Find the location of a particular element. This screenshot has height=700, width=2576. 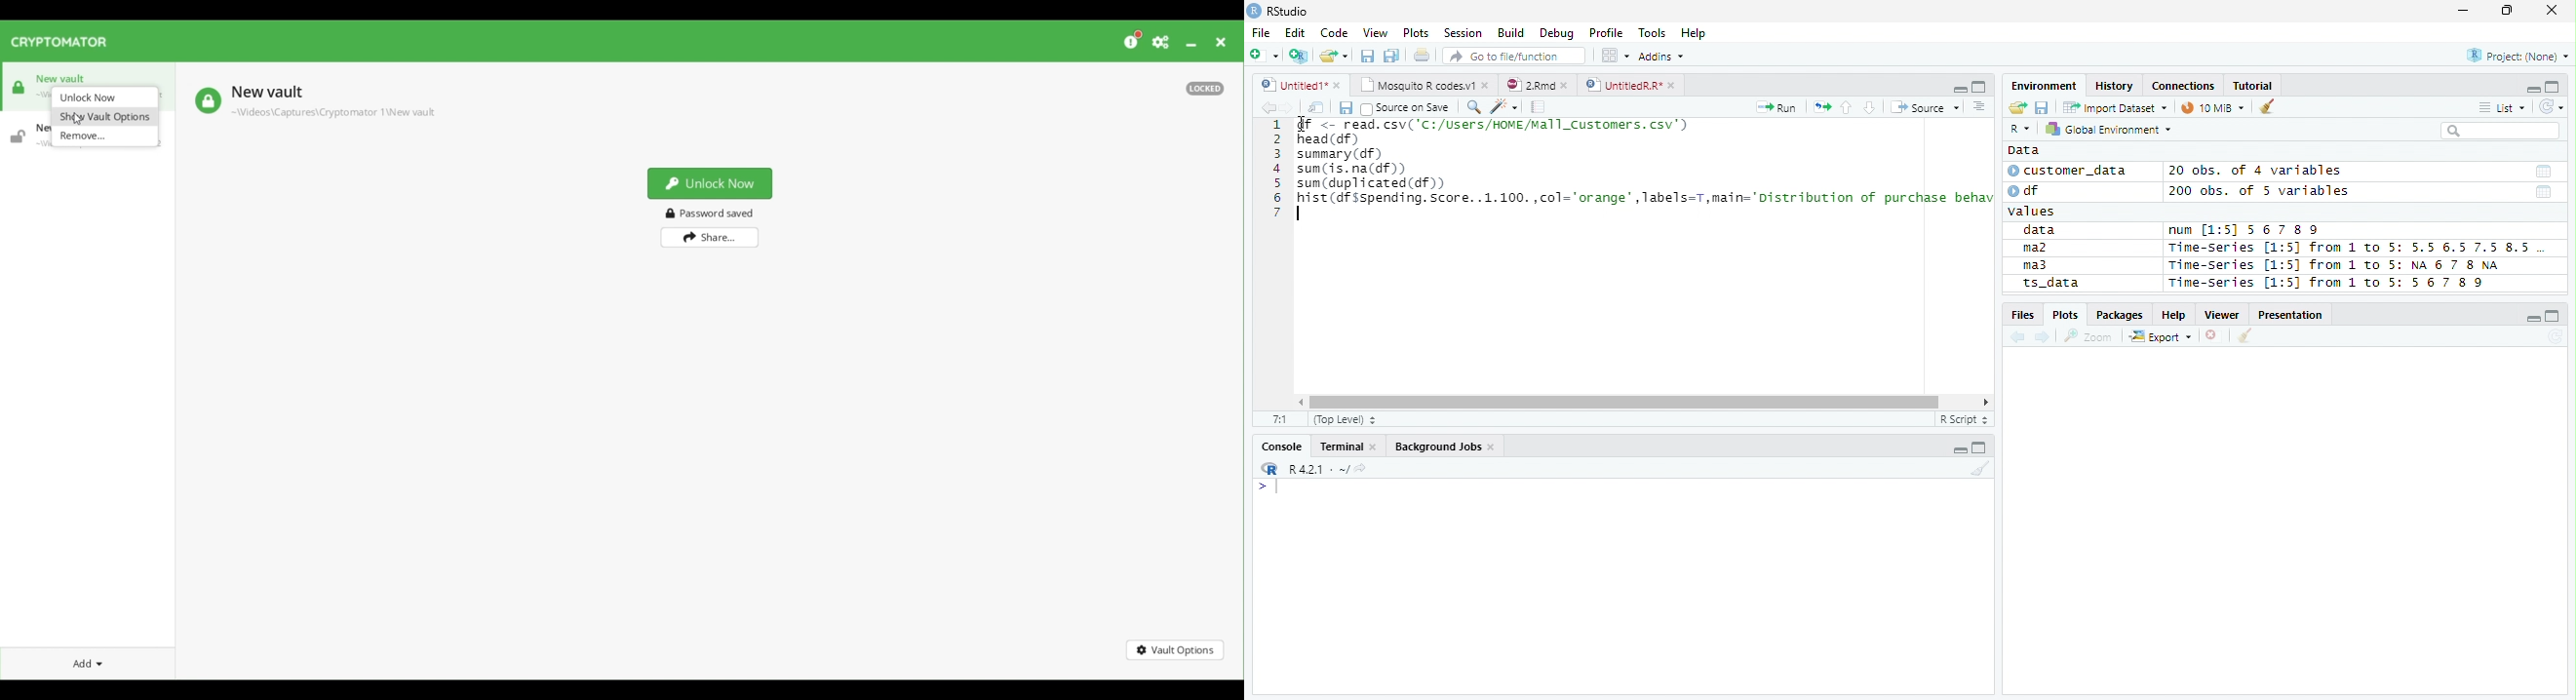

Date is located at coordinates (2544, 193).